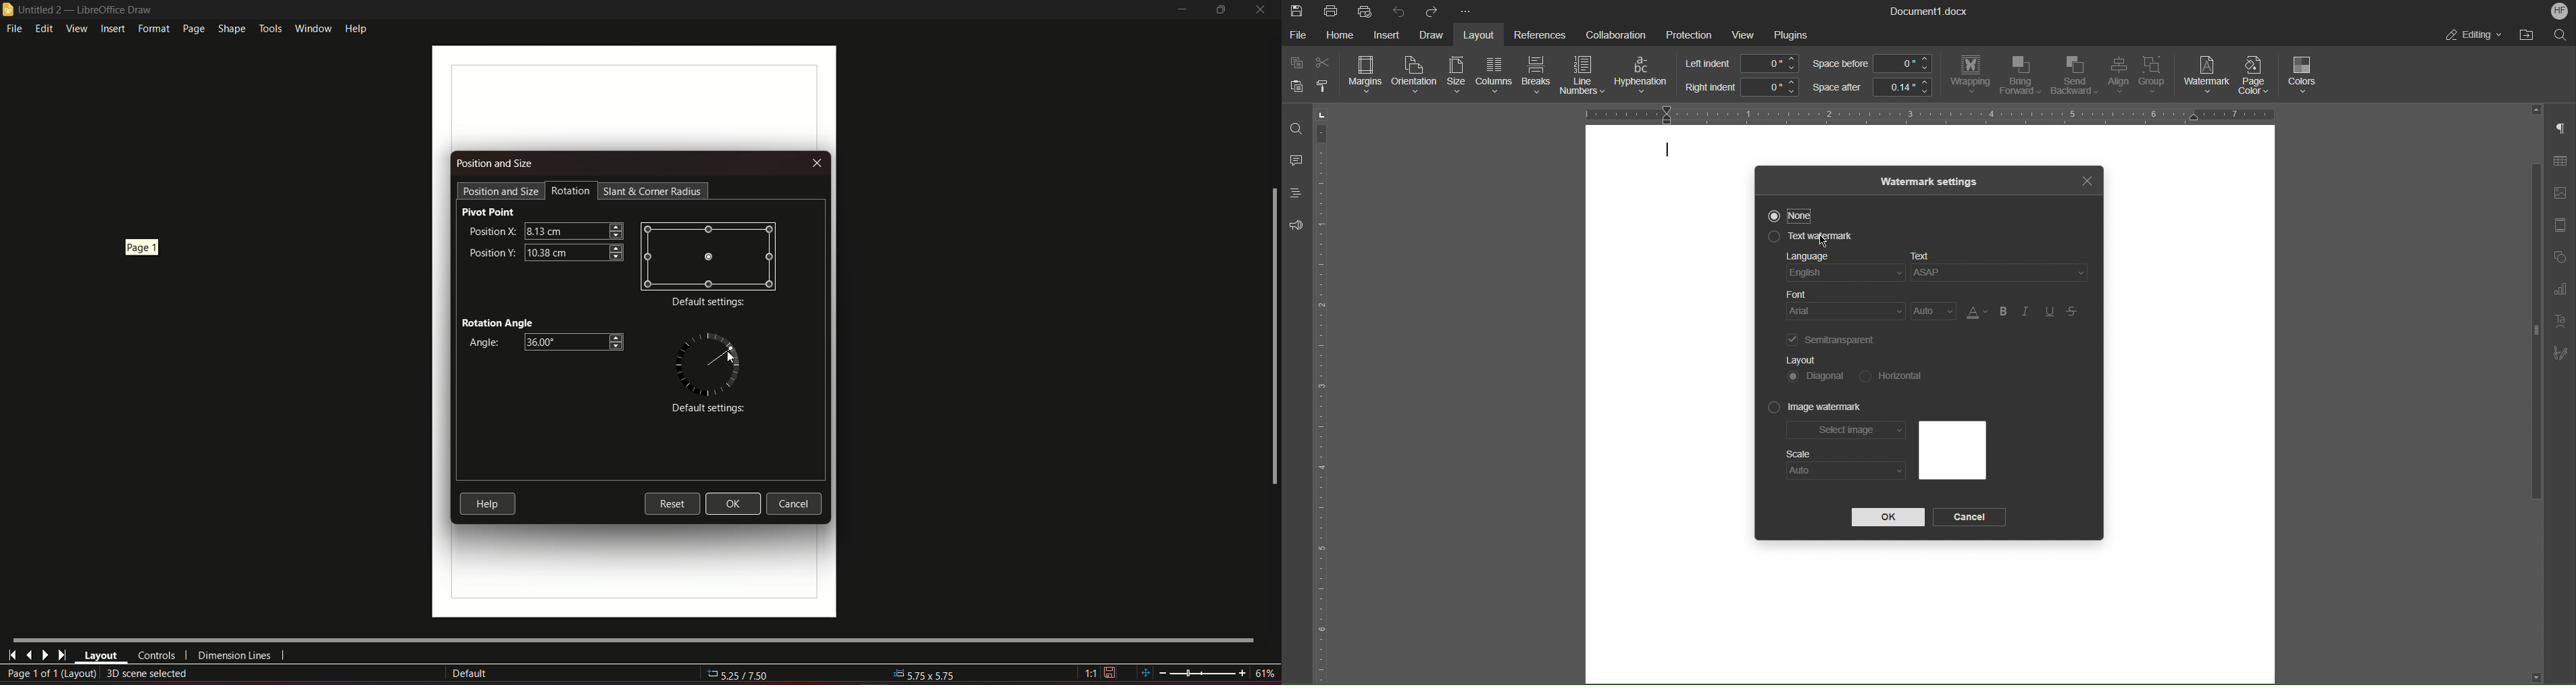 Image resolution: width=2576 pixels, height=700 pixels. What do you see at coordinates (2559, 226) in the screenshot?
I see `Page Template` at bounding box center [2559, 226].